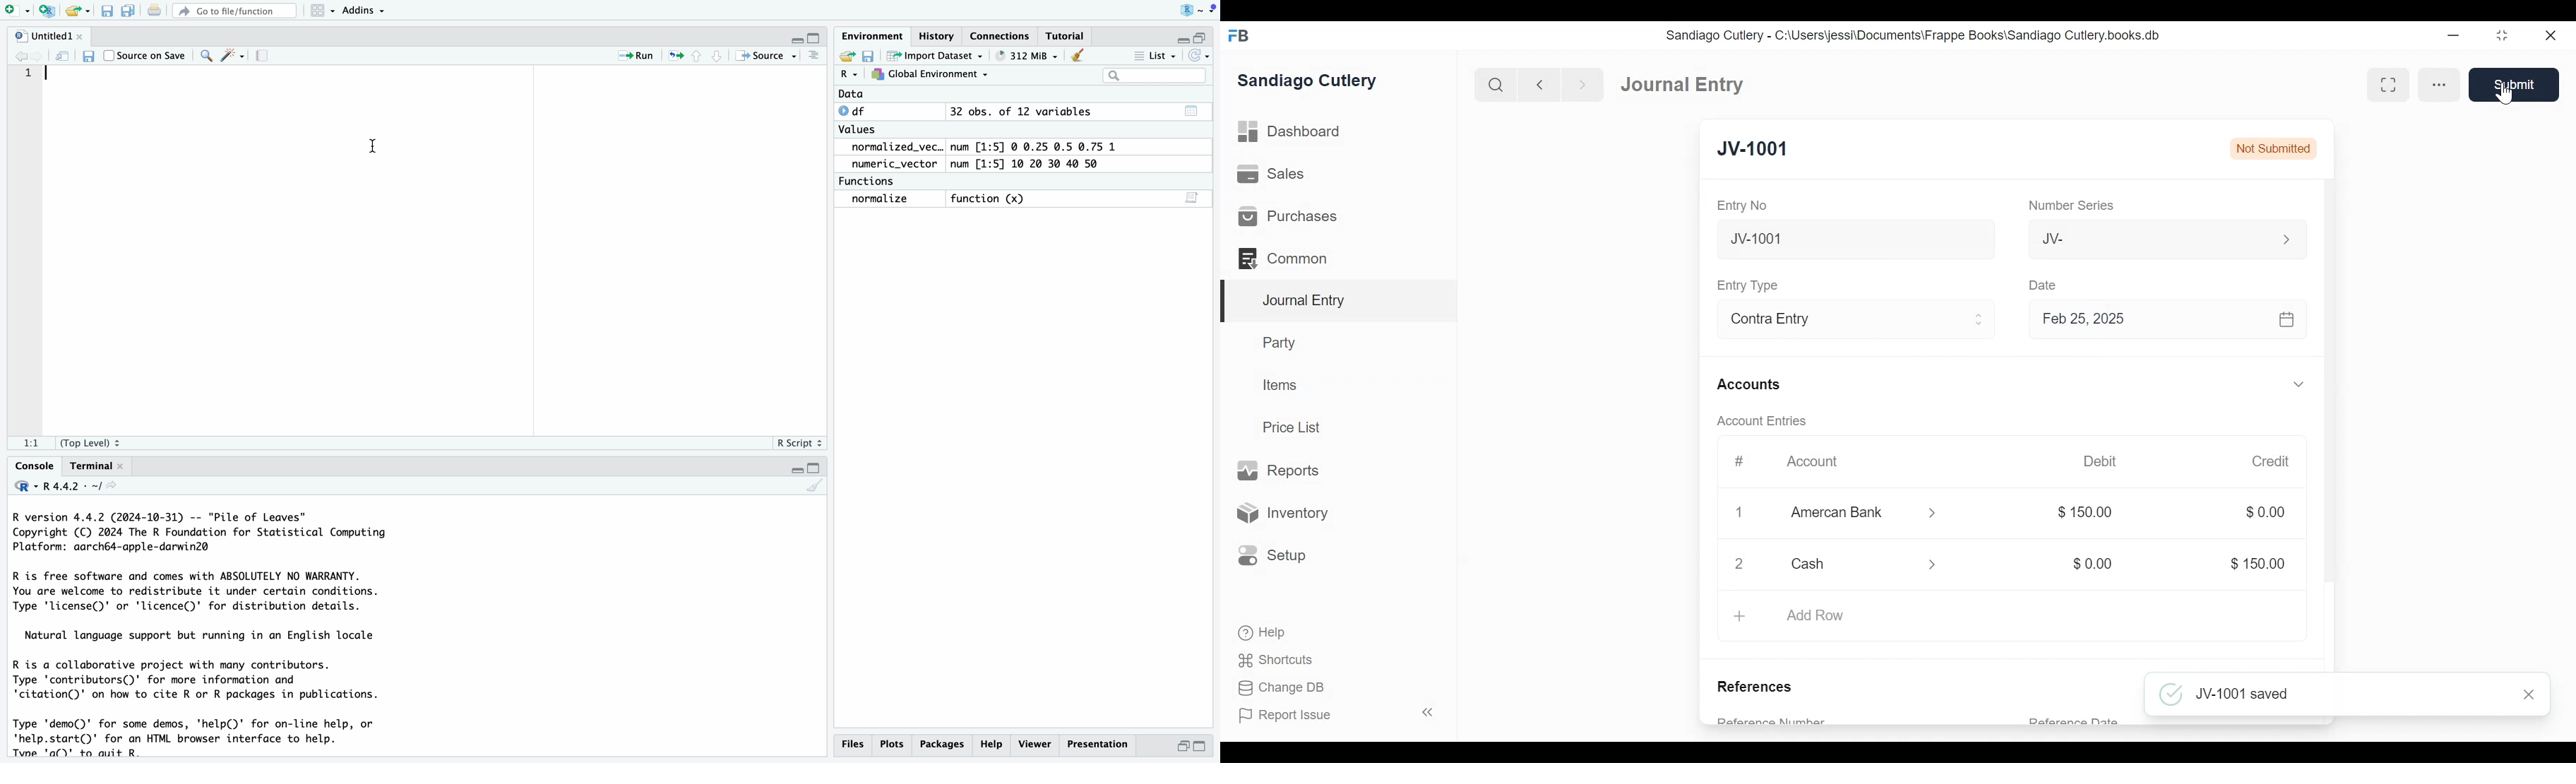  I want to click on ® 651 MiB , so click(1024, 53).